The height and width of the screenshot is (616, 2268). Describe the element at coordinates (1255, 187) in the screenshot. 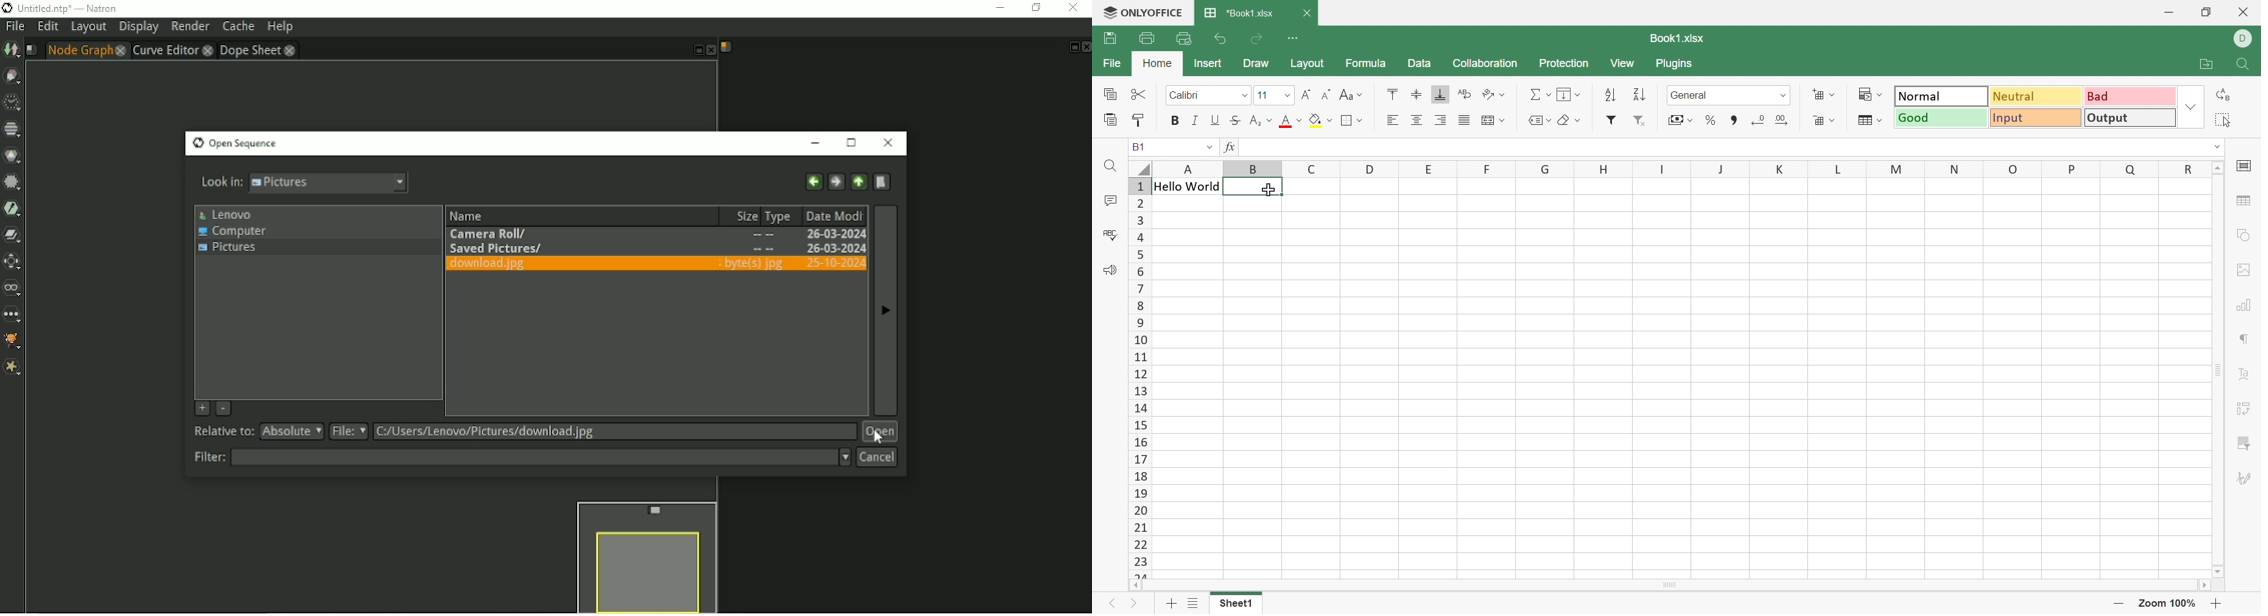

I see `selected cell` at that location.